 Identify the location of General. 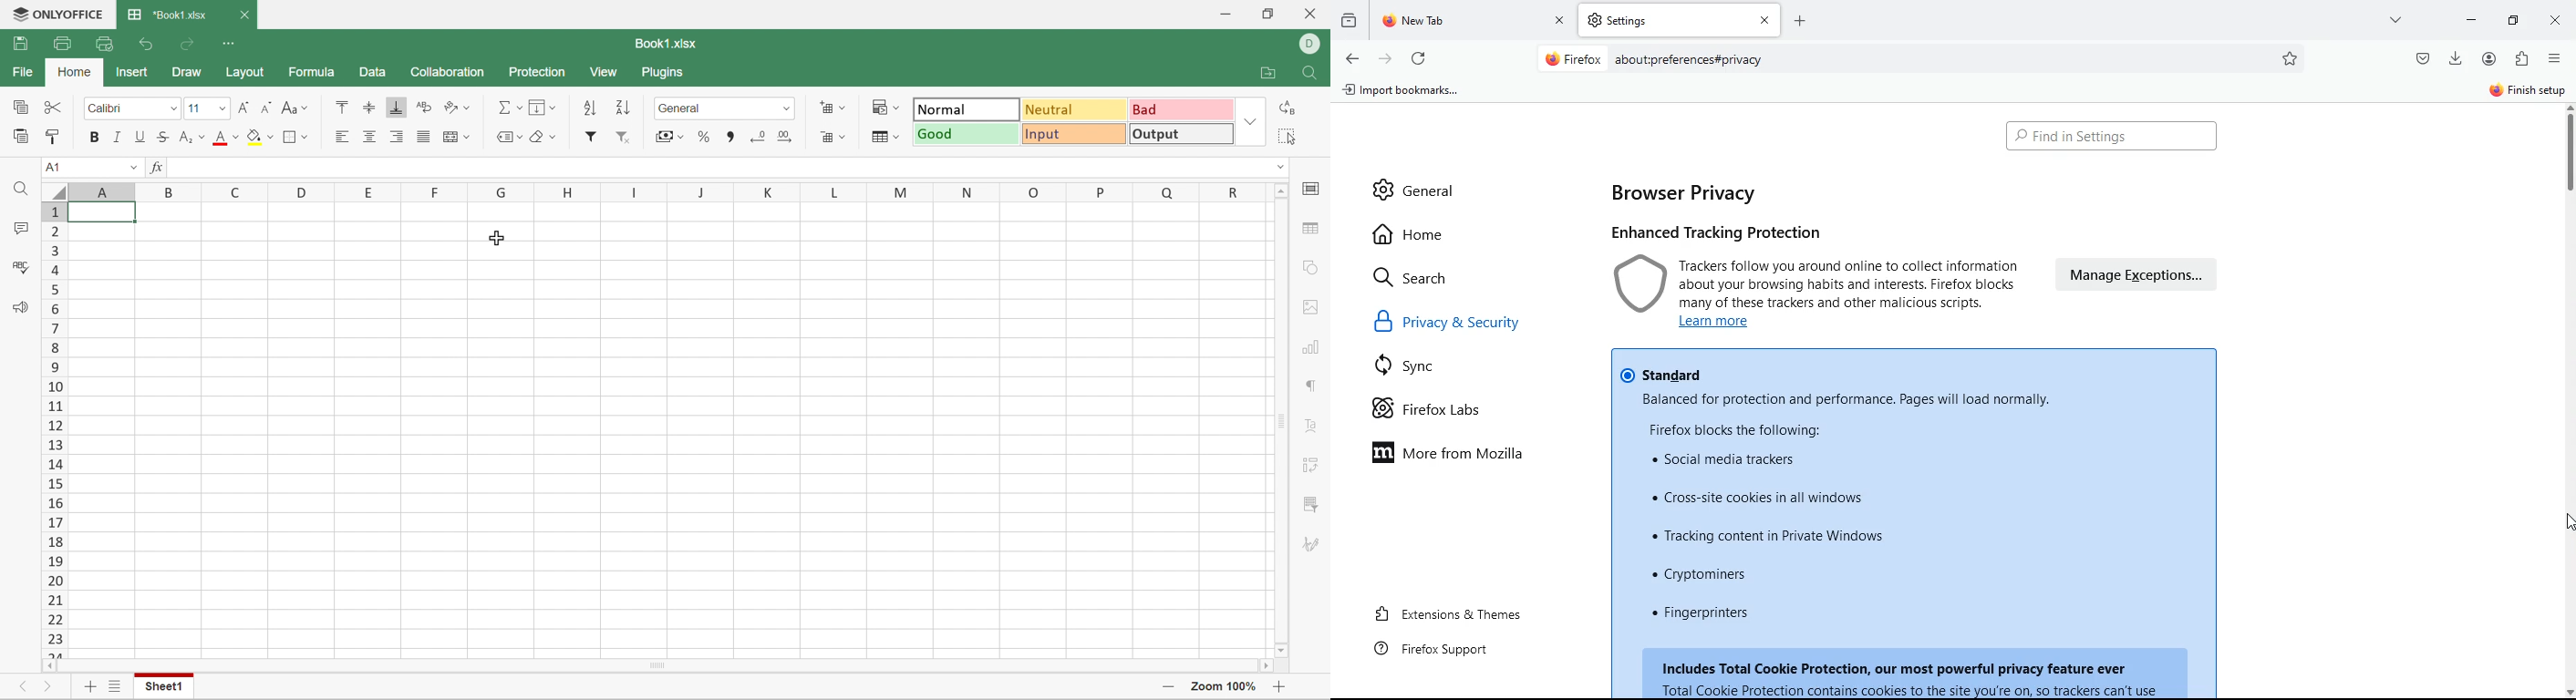
(718, 109).